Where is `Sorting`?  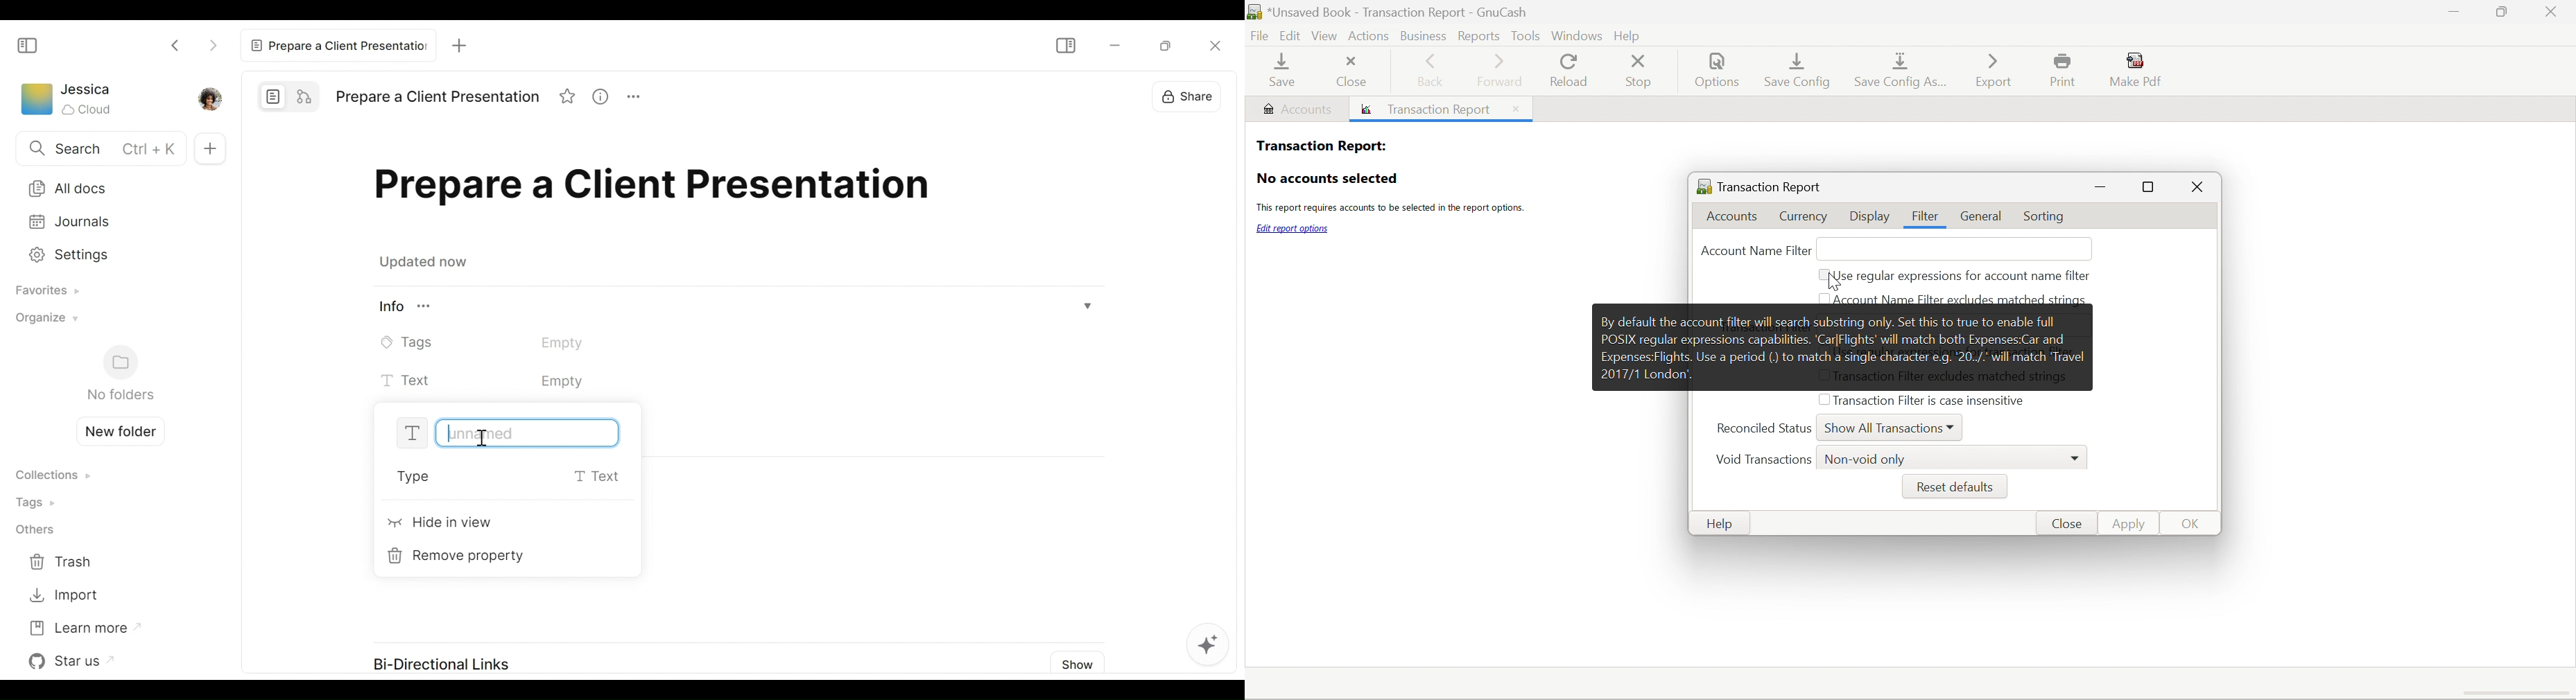 Sorting is located at coordinates (2047, 218).